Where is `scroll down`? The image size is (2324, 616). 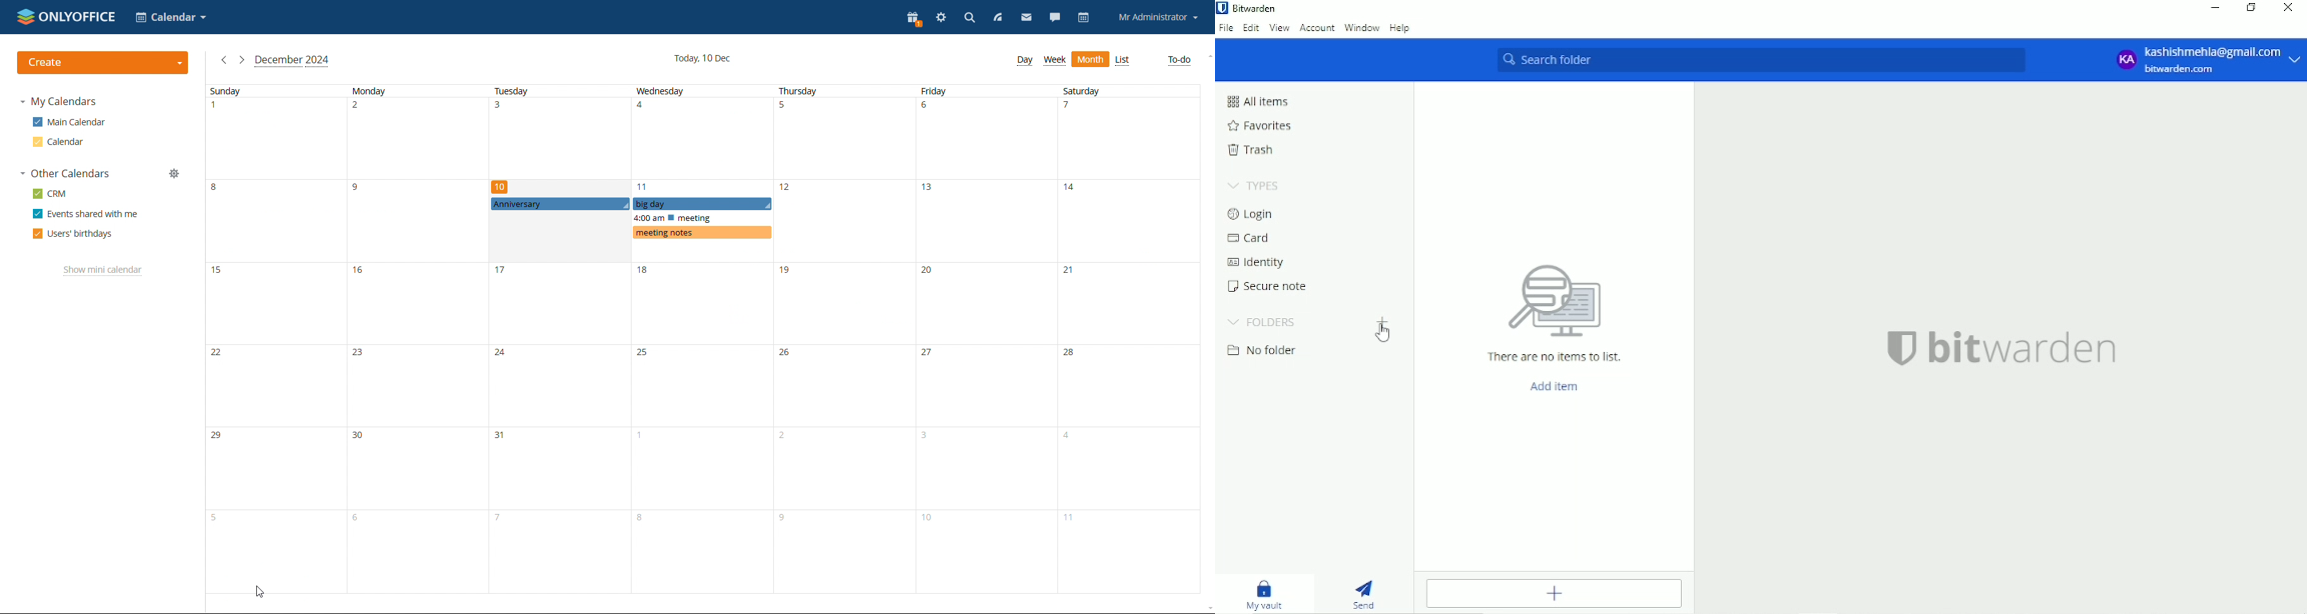
scroll down is located at coordinates (1208, 609).